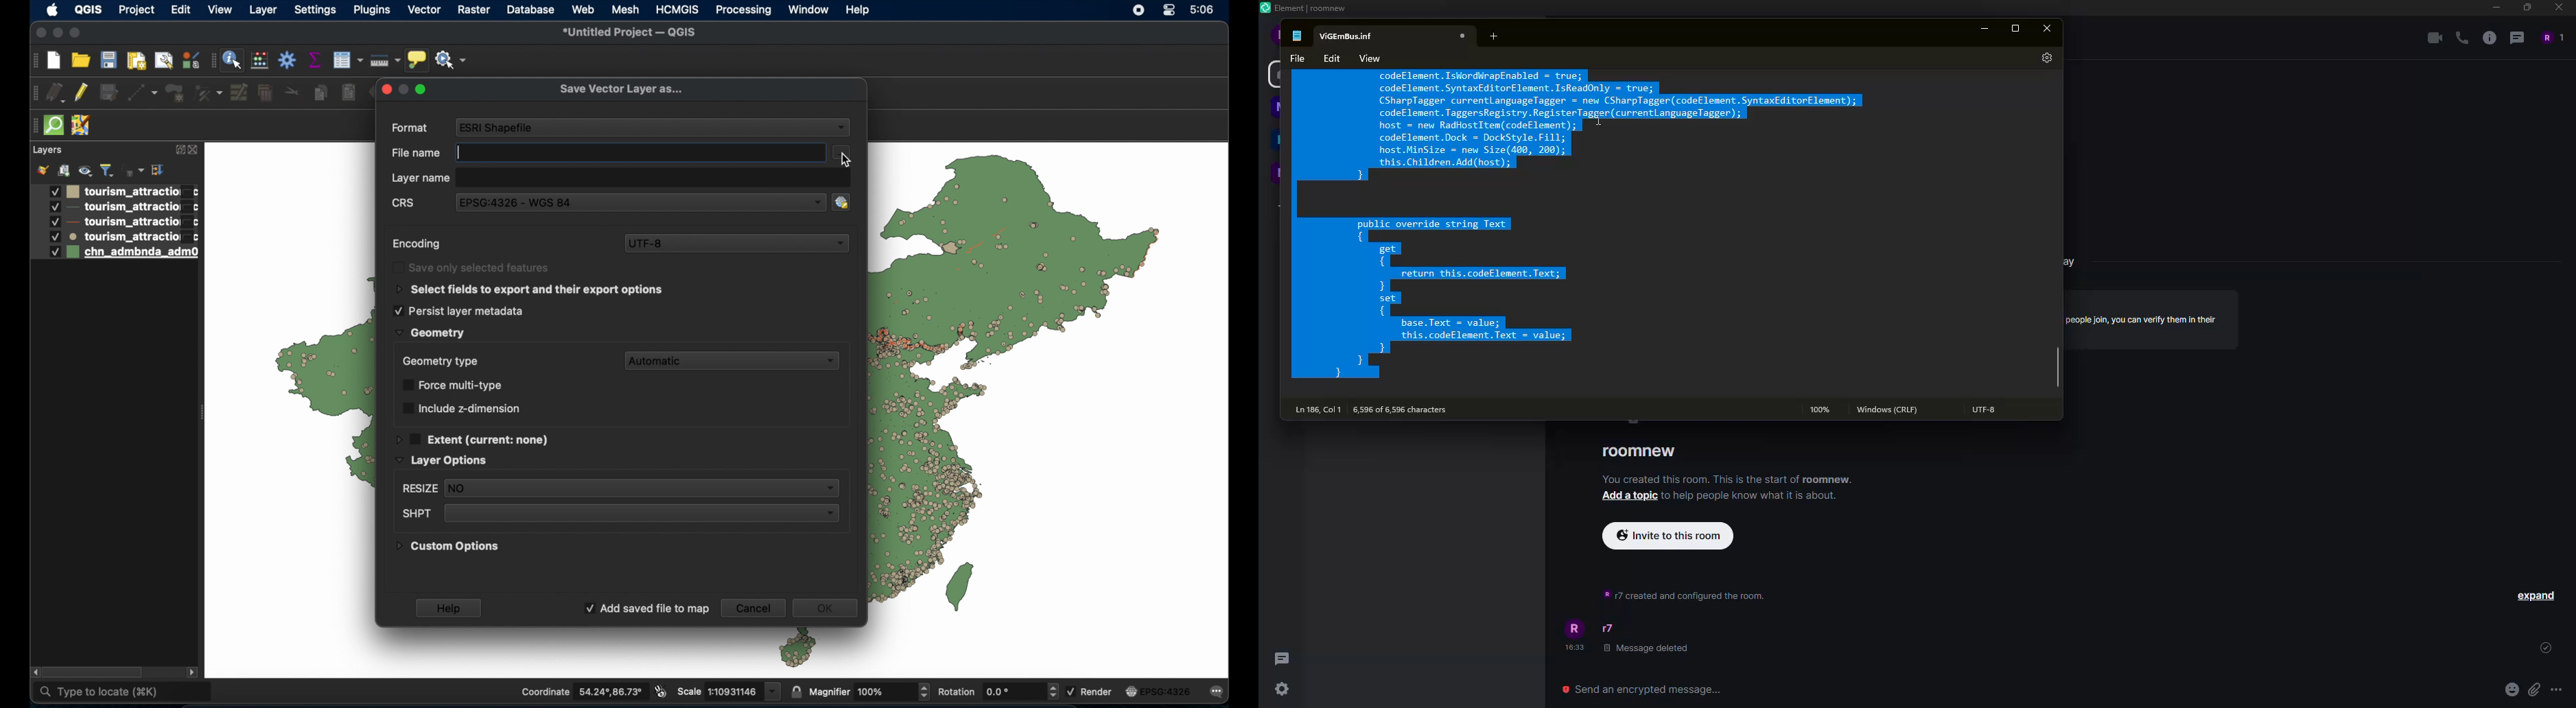 The height and width of the screenshot is (728, 2576). What do you see at coordinates (157, 170) in the screenshot?
I see `collapse all` at bounding box center [157, 170].